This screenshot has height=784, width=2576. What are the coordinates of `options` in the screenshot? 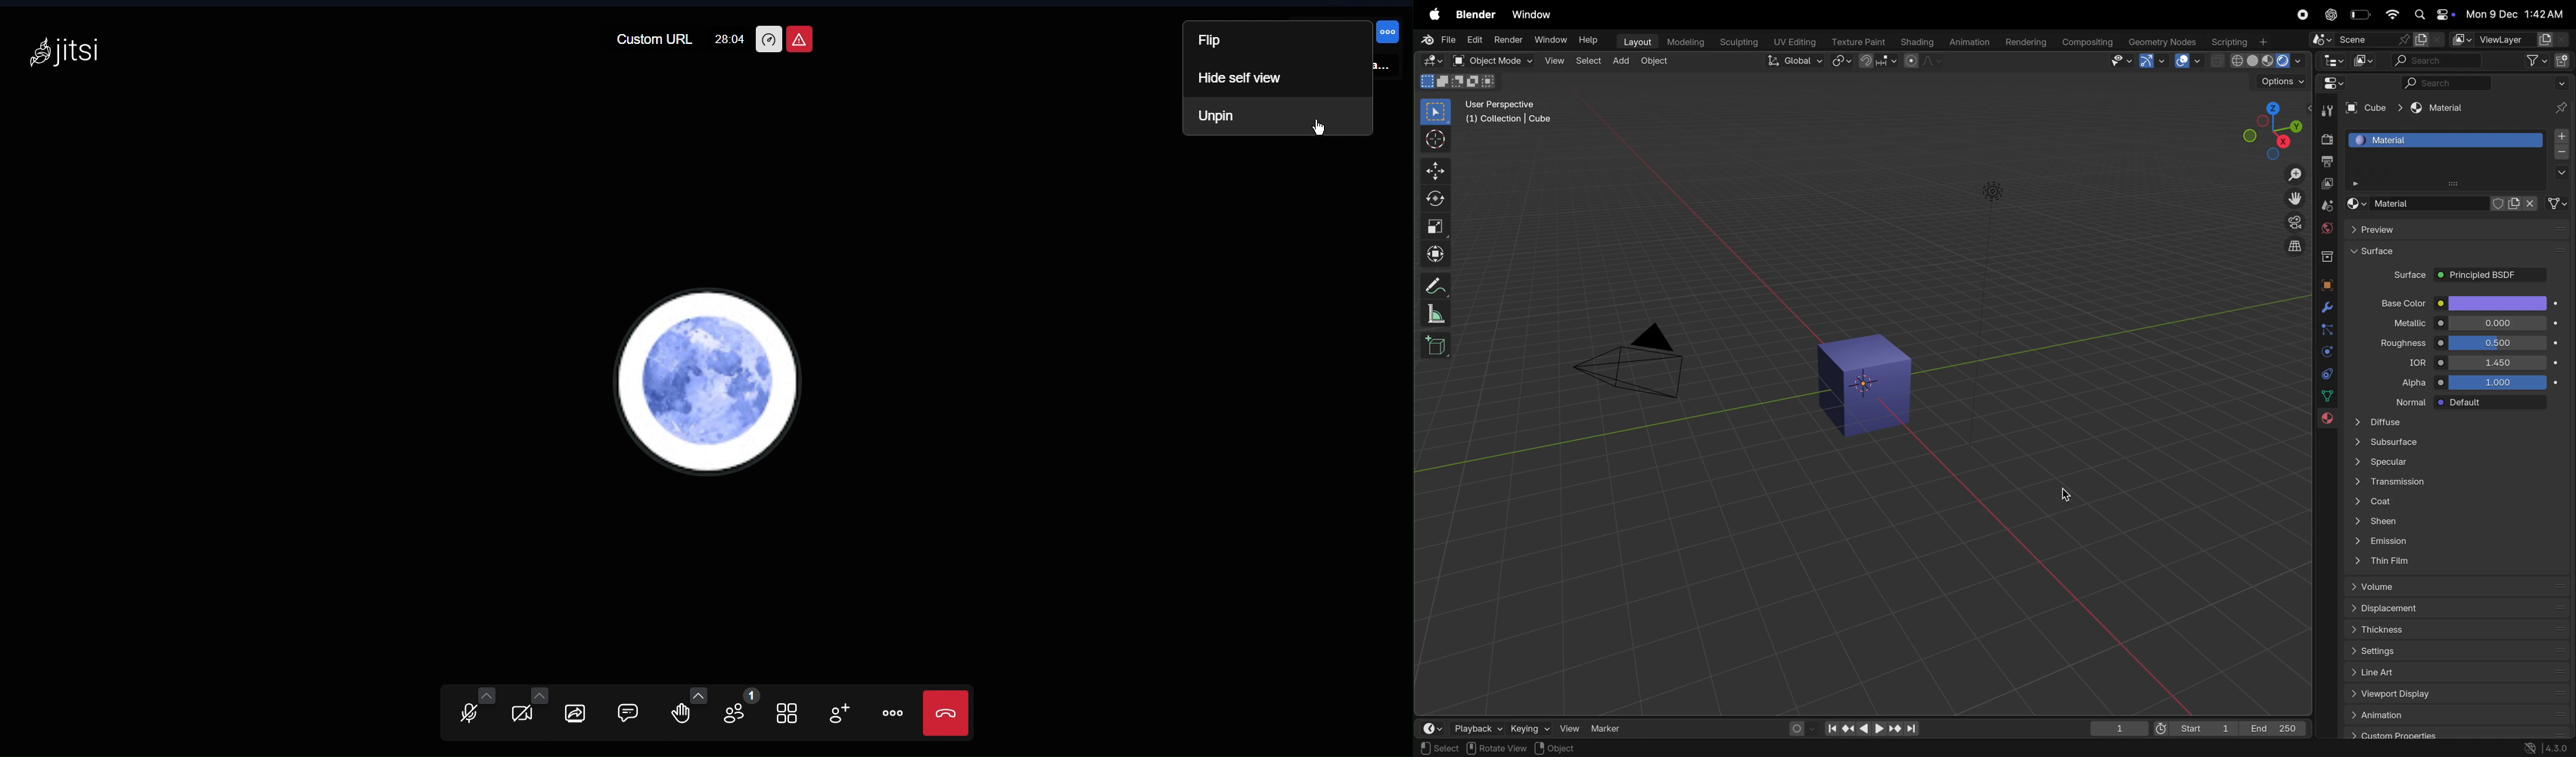 It's located at (2281, 82).